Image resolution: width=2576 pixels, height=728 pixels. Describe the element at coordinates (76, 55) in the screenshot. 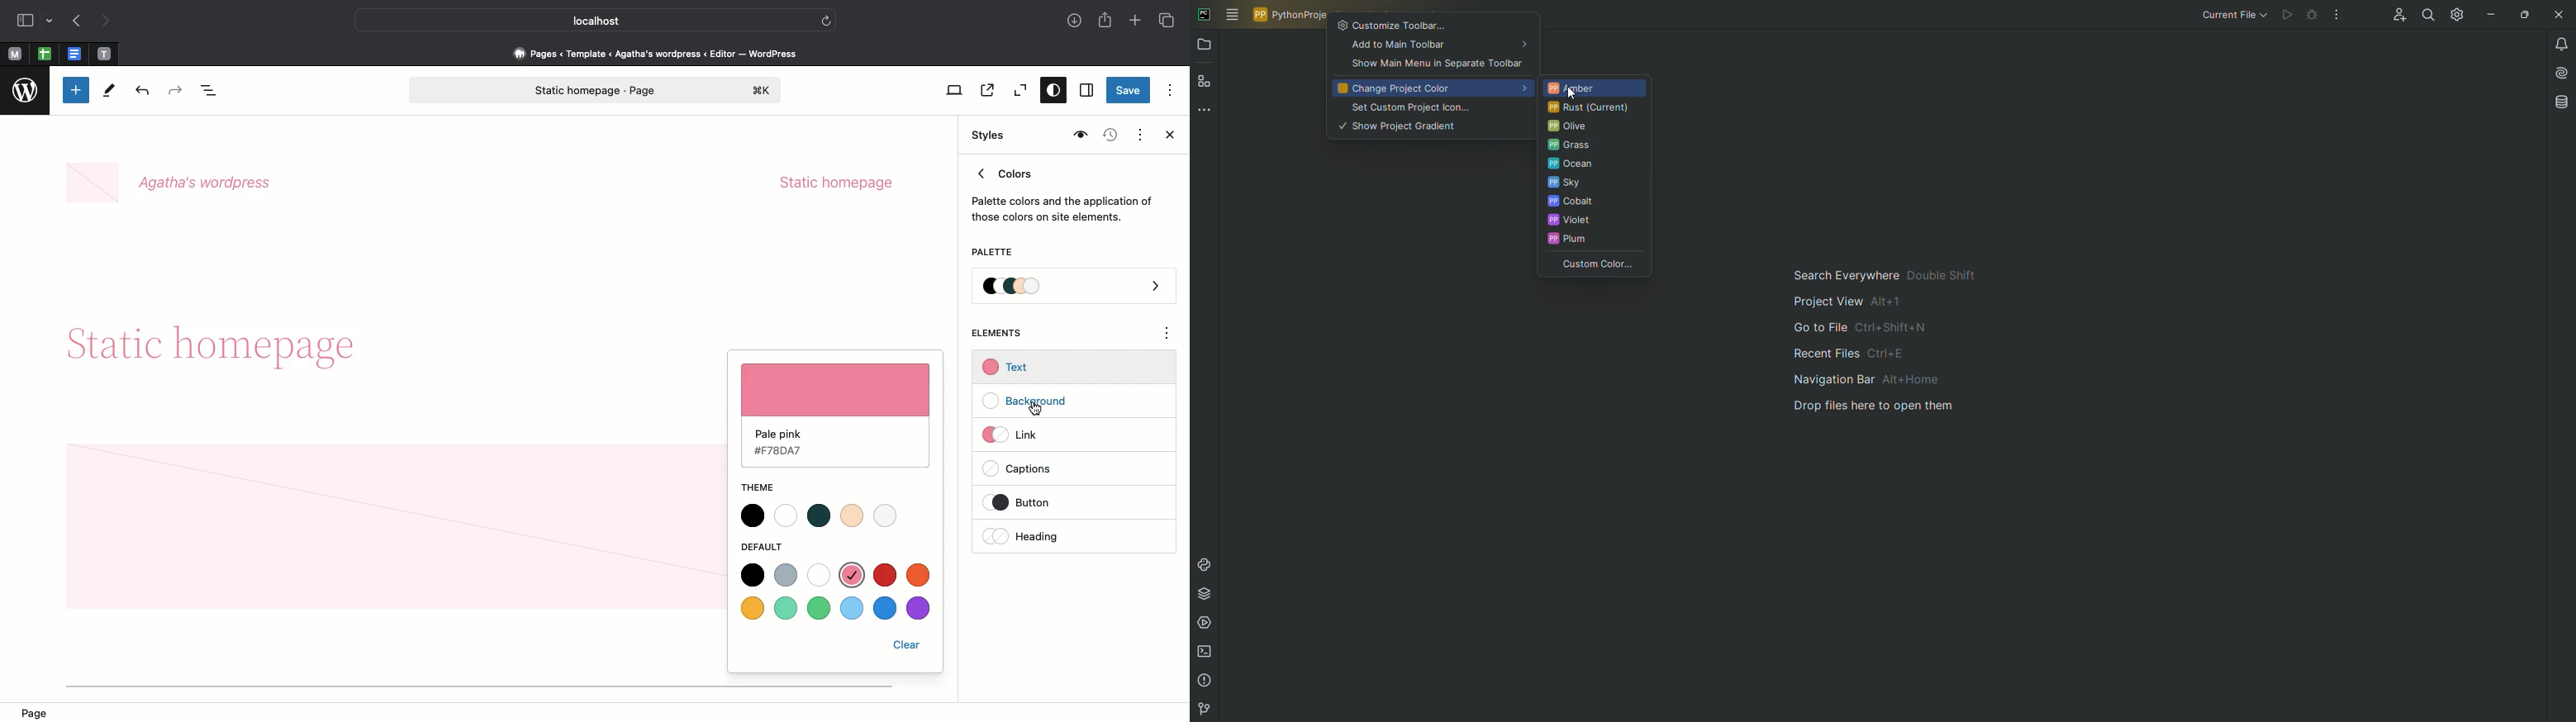

I see `Pinned tab` at that location.